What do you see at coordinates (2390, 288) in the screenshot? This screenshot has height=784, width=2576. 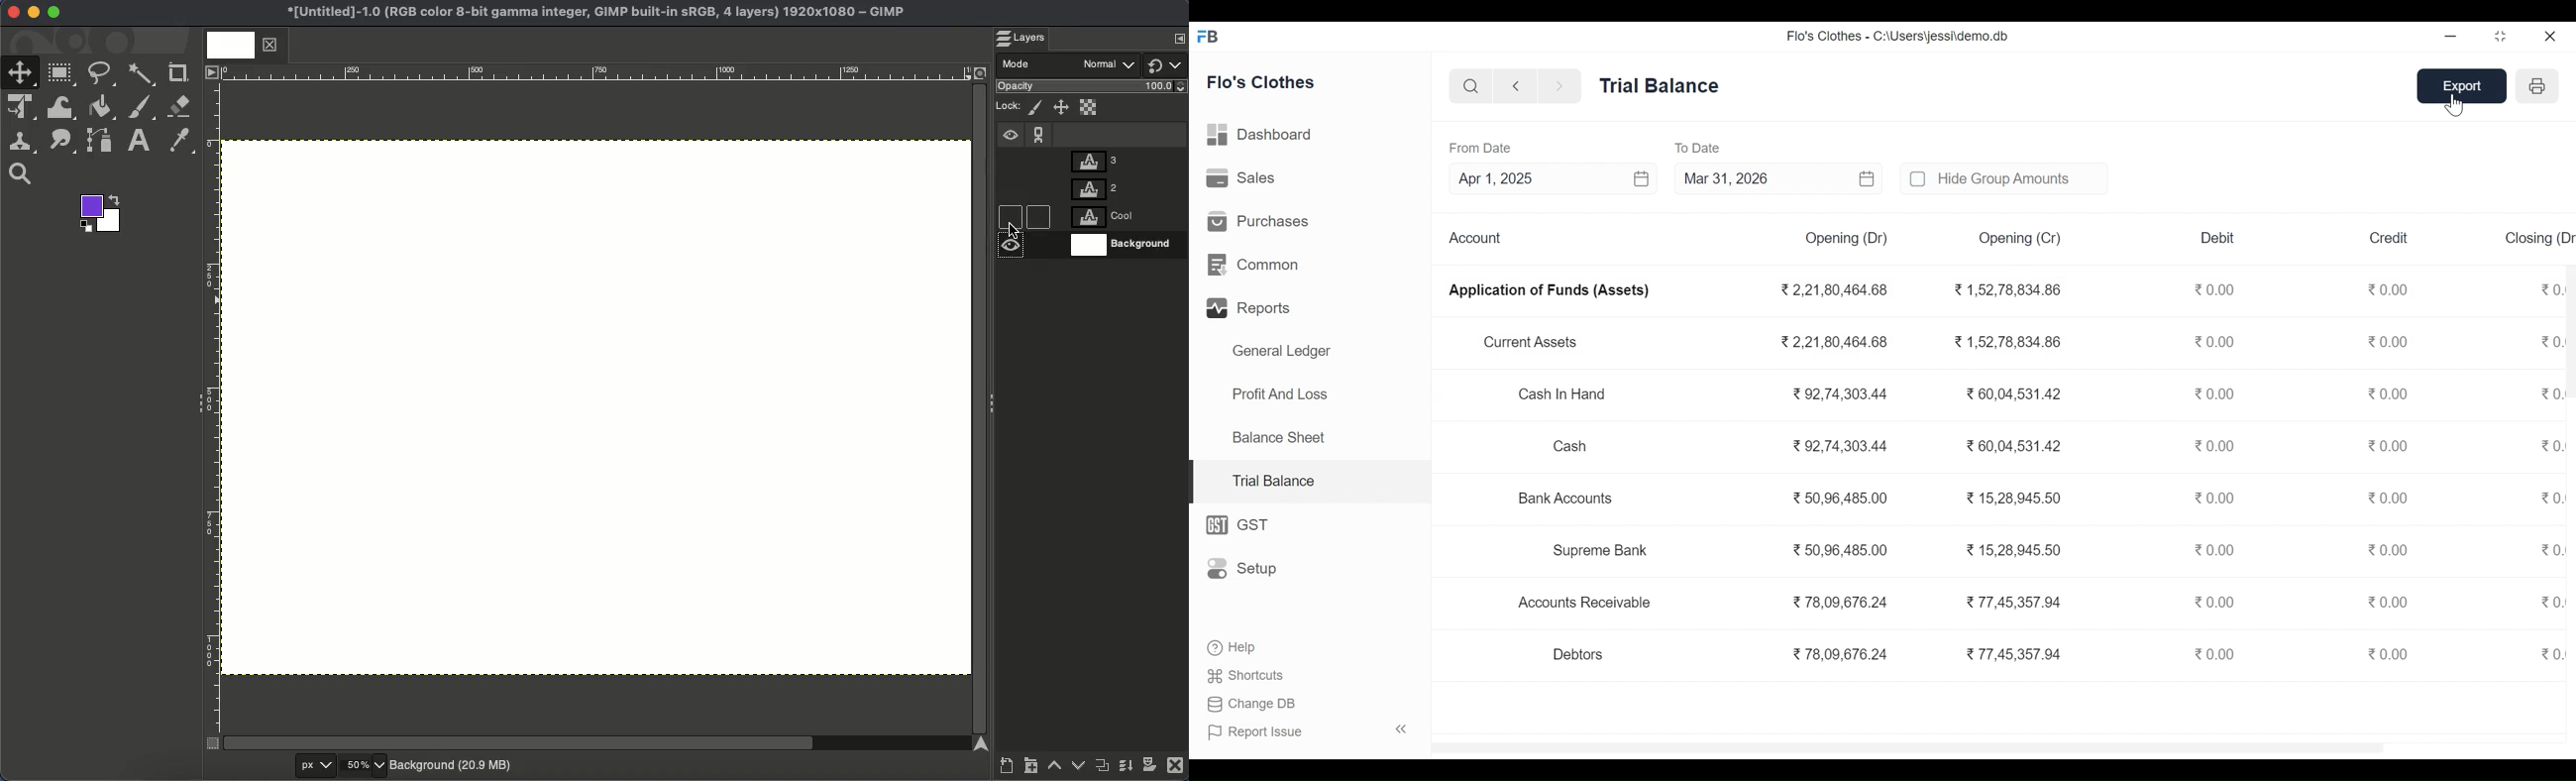 I see `0.00` at bounding box center [2390, 288].